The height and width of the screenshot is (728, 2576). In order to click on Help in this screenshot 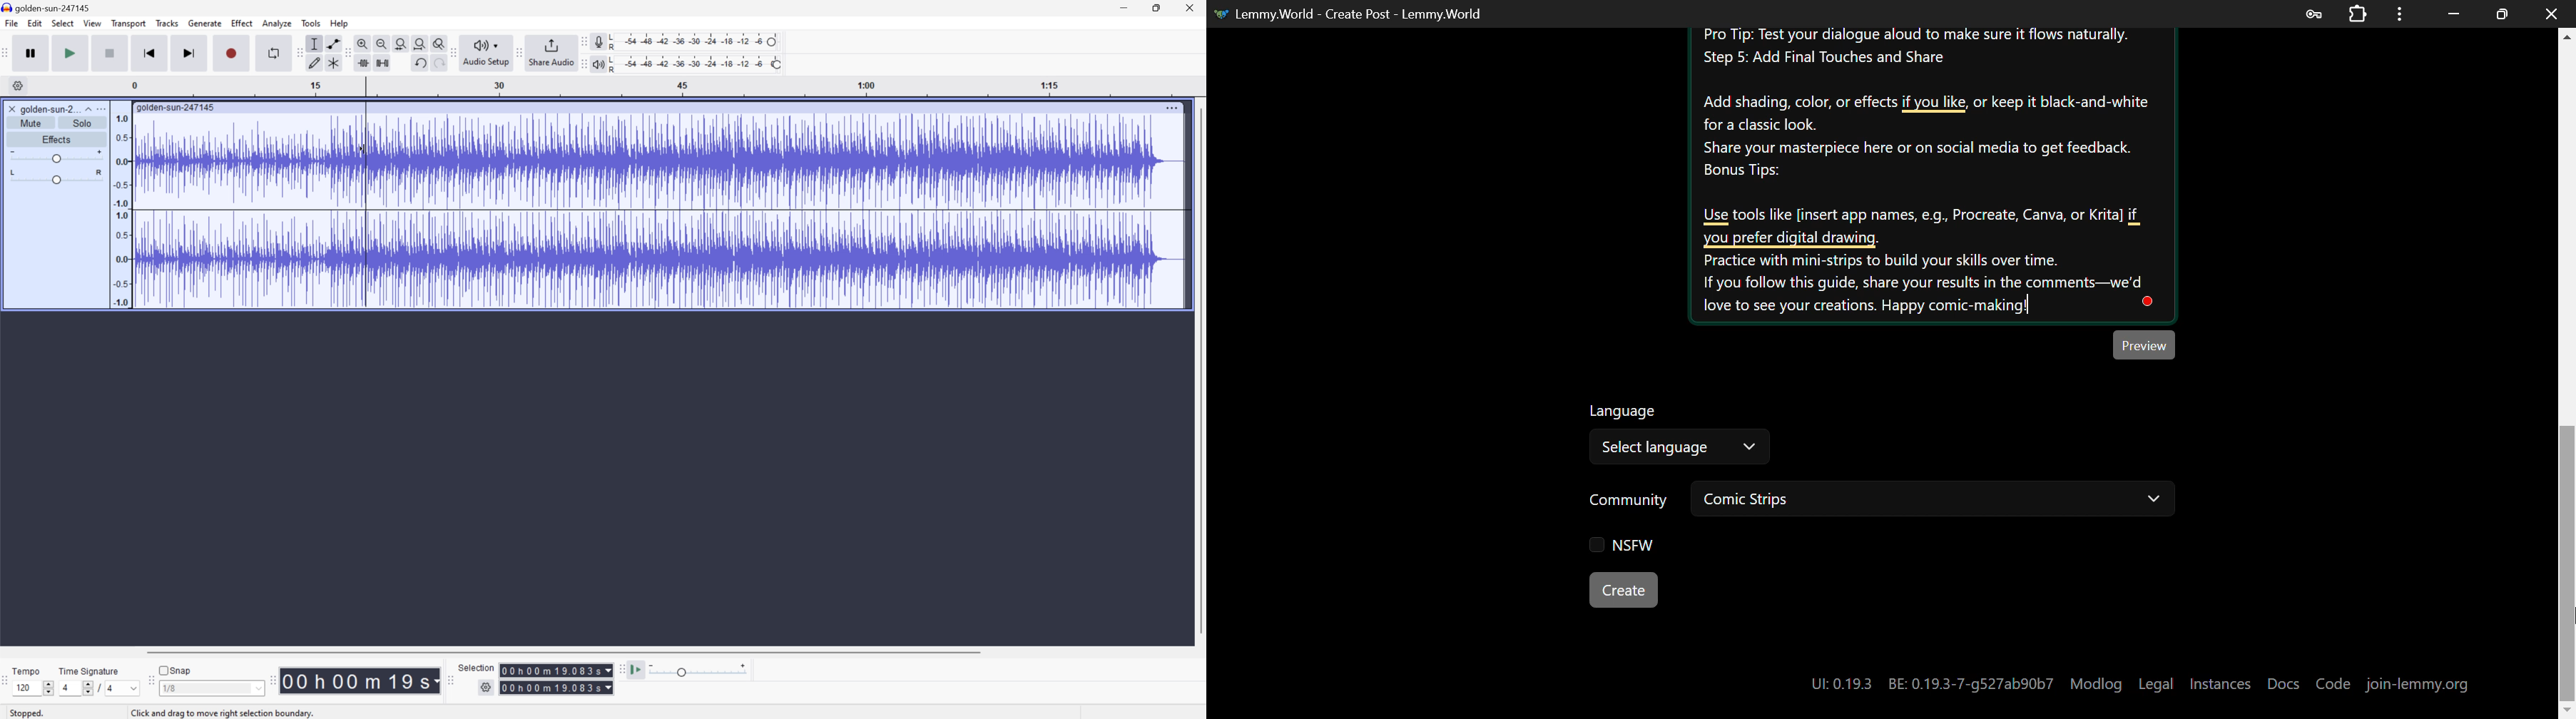, I will do `click(339, 23)`.